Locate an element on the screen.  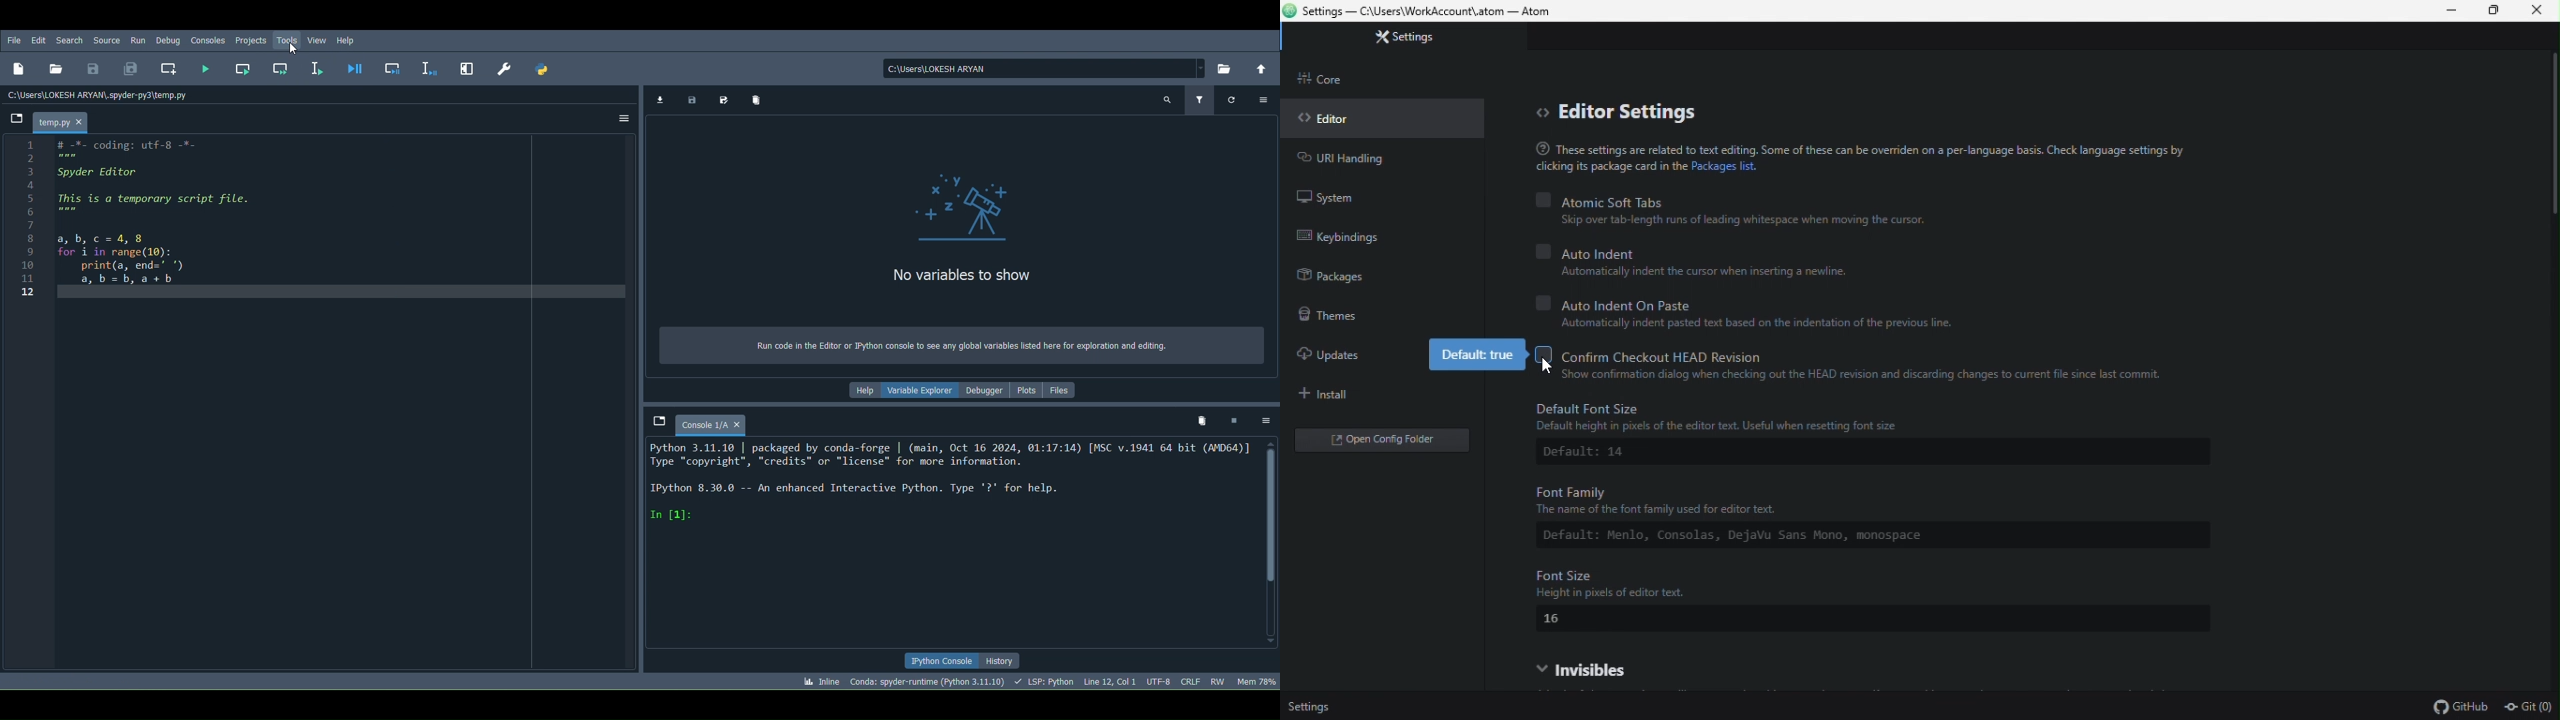
Search variable names and types (Ctrl + F) is located at coordinates (1169, 100).